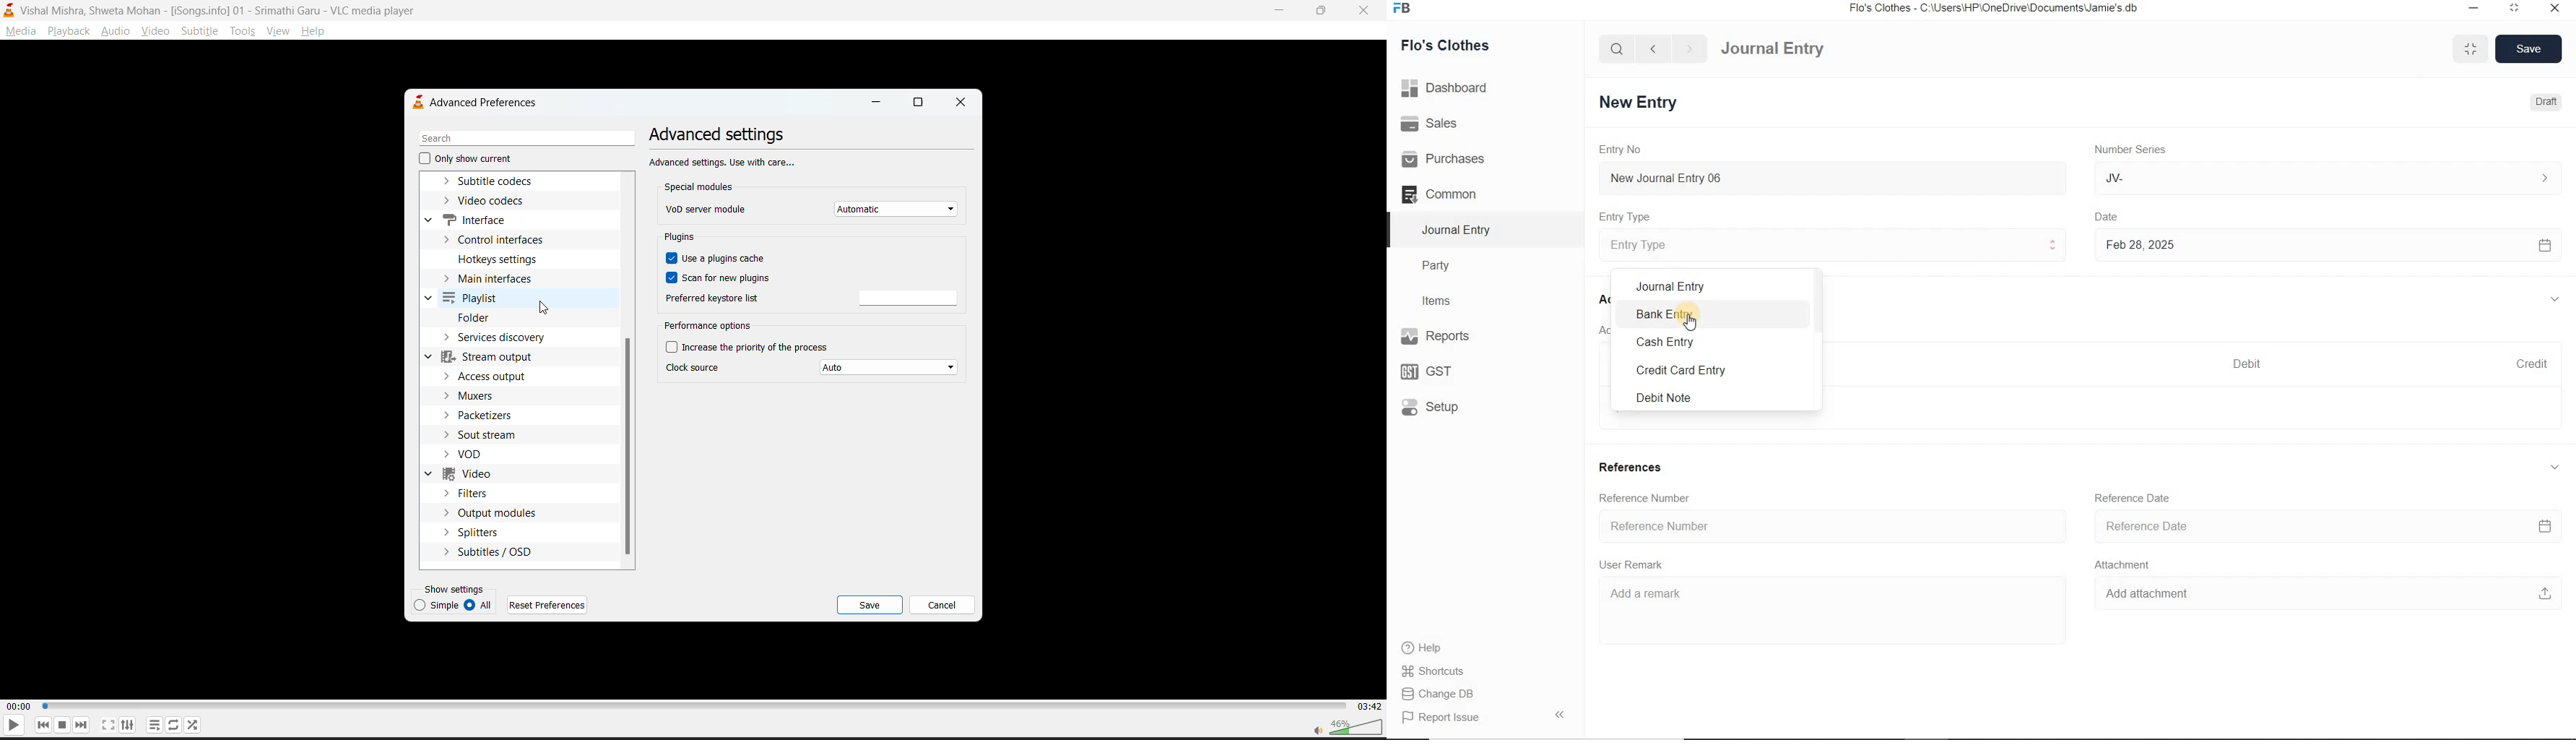 This screenshot has width=2576, height=756. Describe the element at coordinates (911, 298) in the screenshot. I see `preferred keyword list` at that location.